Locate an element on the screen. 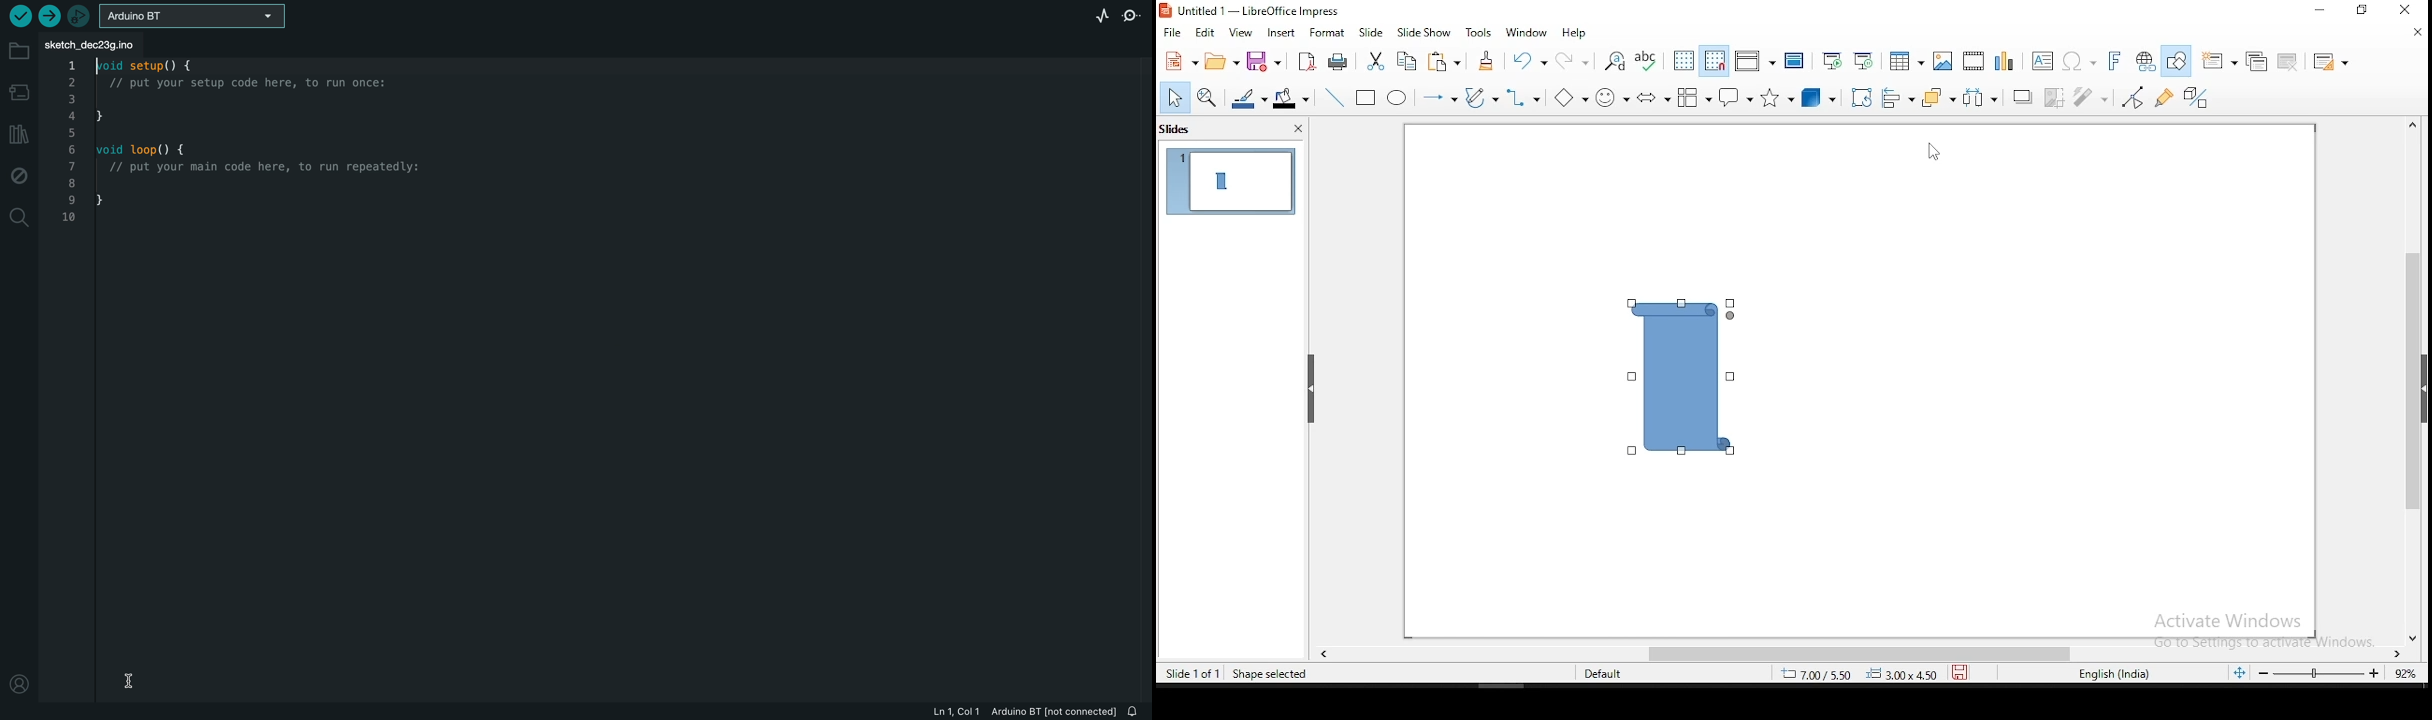 This screenshot has width=2436, height=728. close pane is located at coordinates (1297, 131).